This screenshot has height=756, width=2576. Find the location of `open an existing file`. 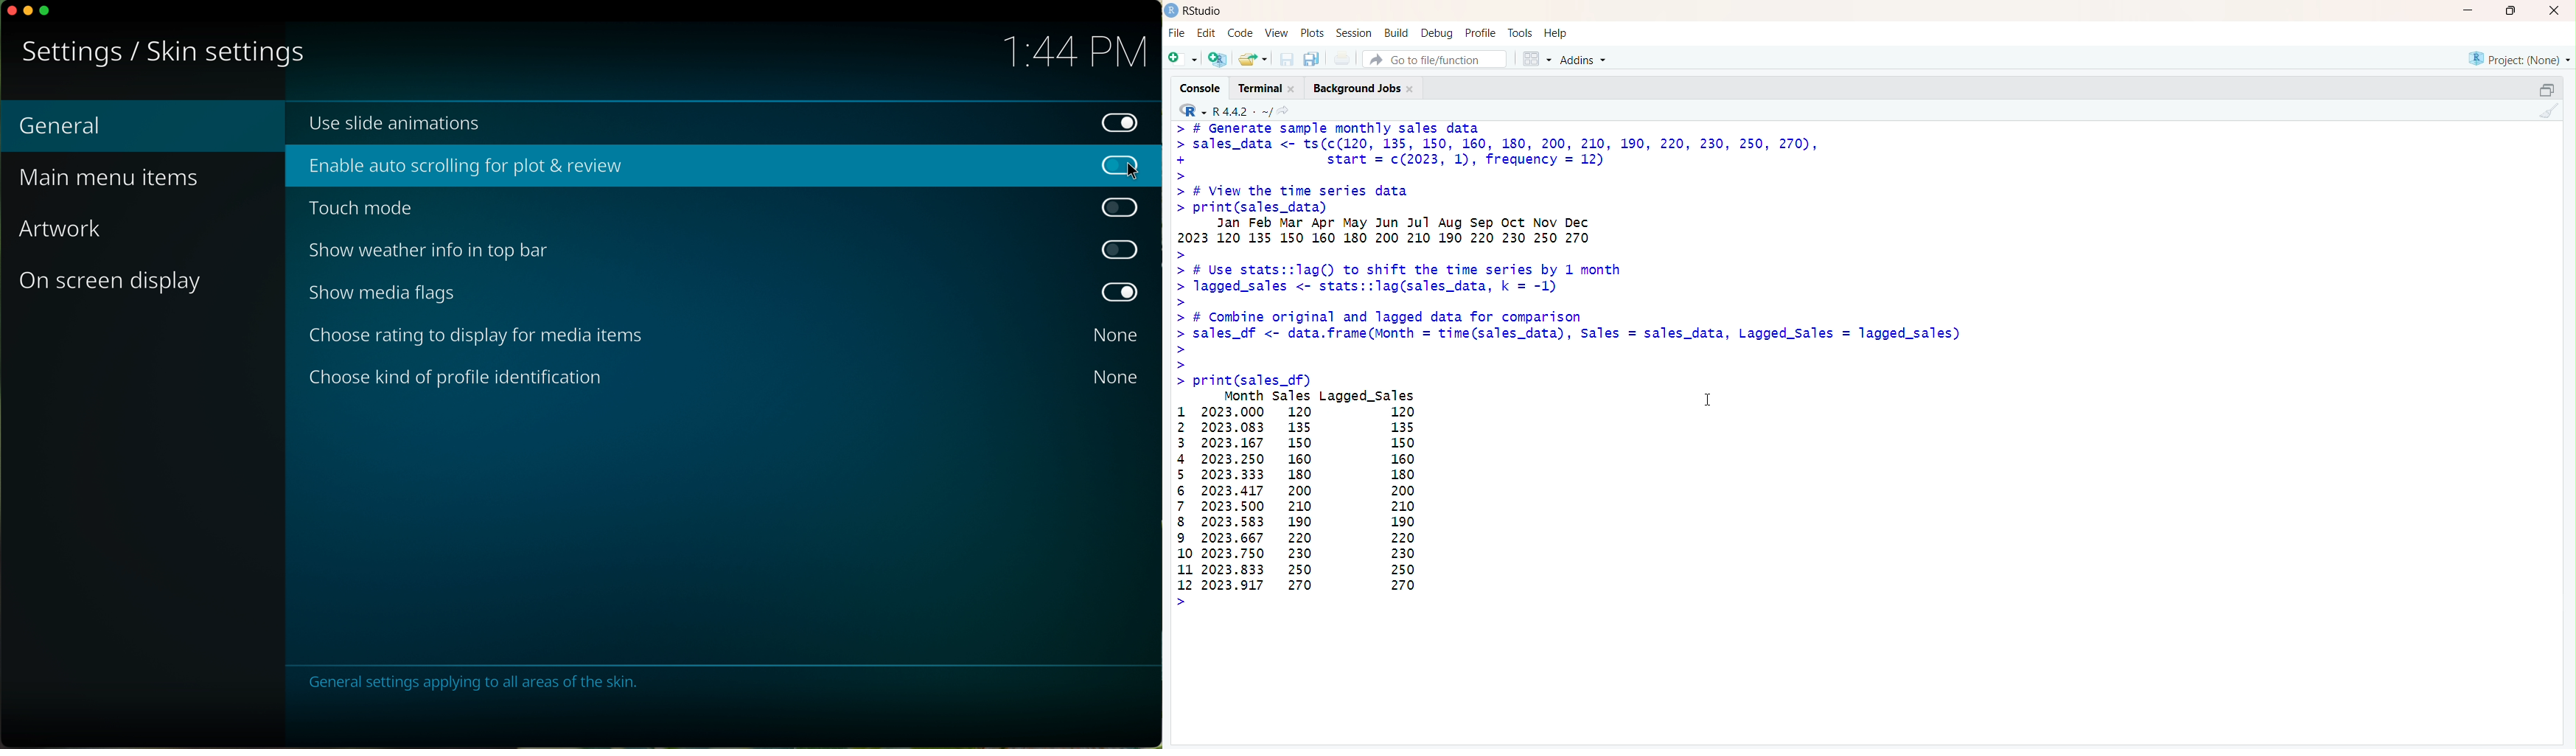

open an existing file is located at coordinates (1253, 59).